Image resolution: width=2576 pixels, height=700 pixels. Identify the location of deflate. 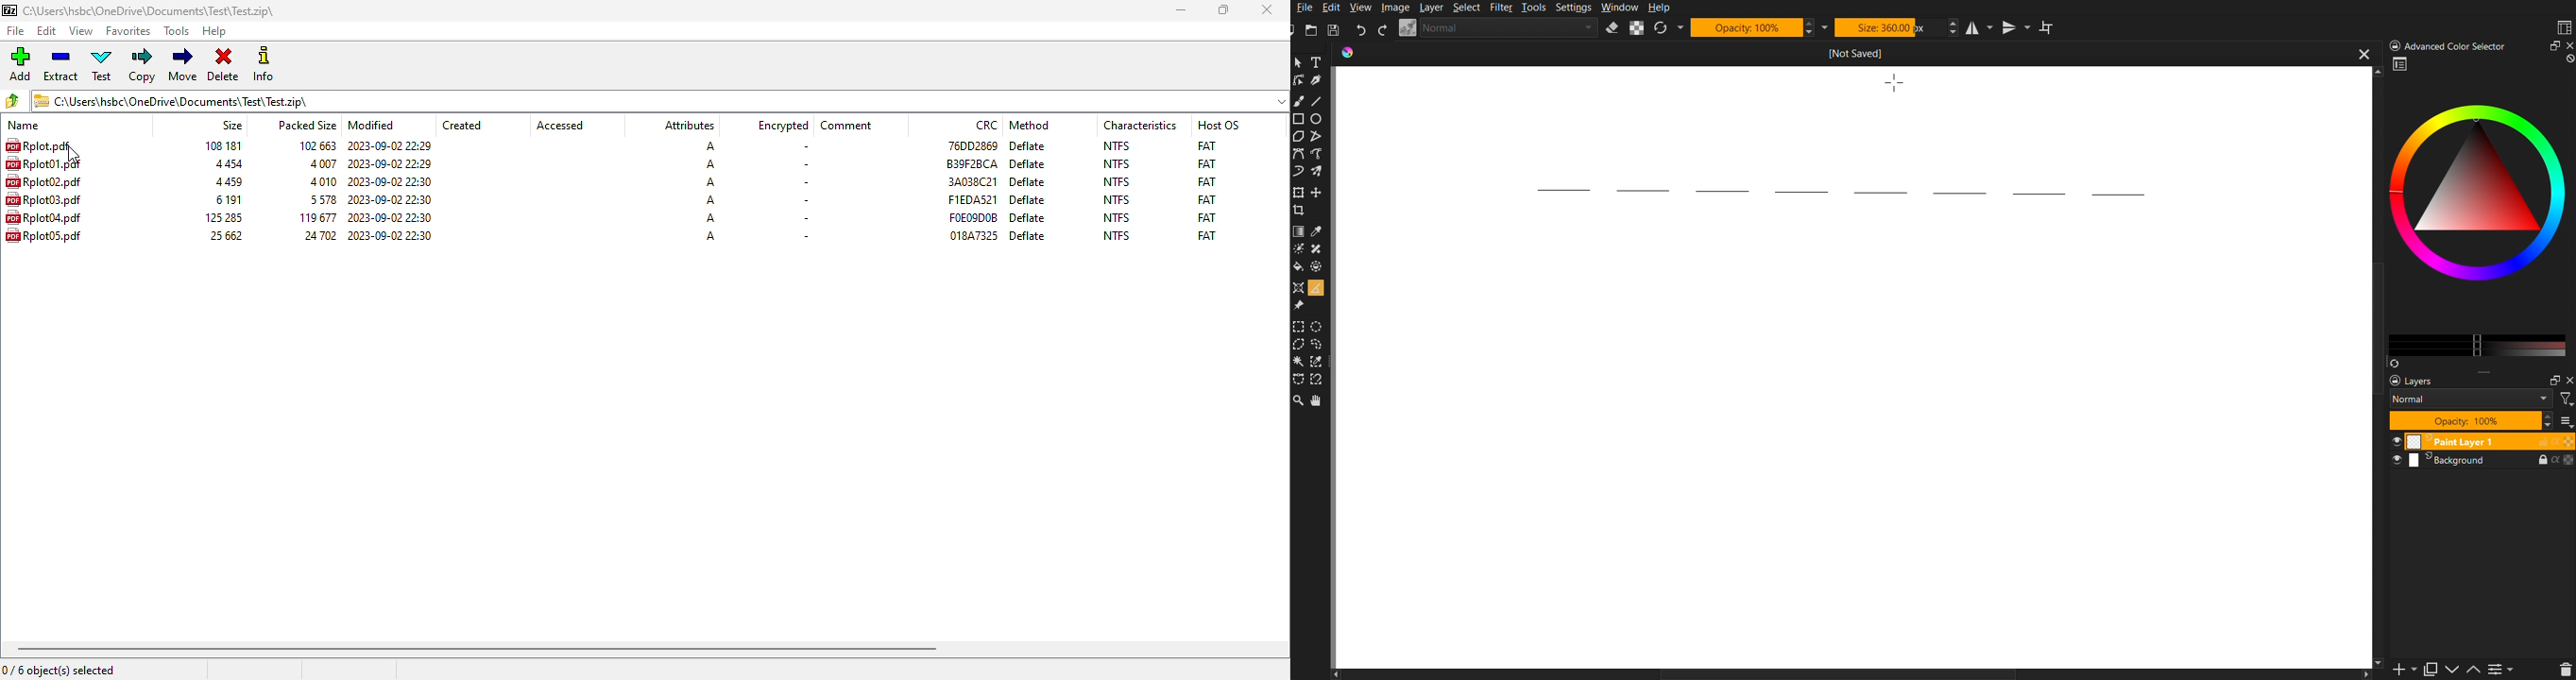
(1028, 164).